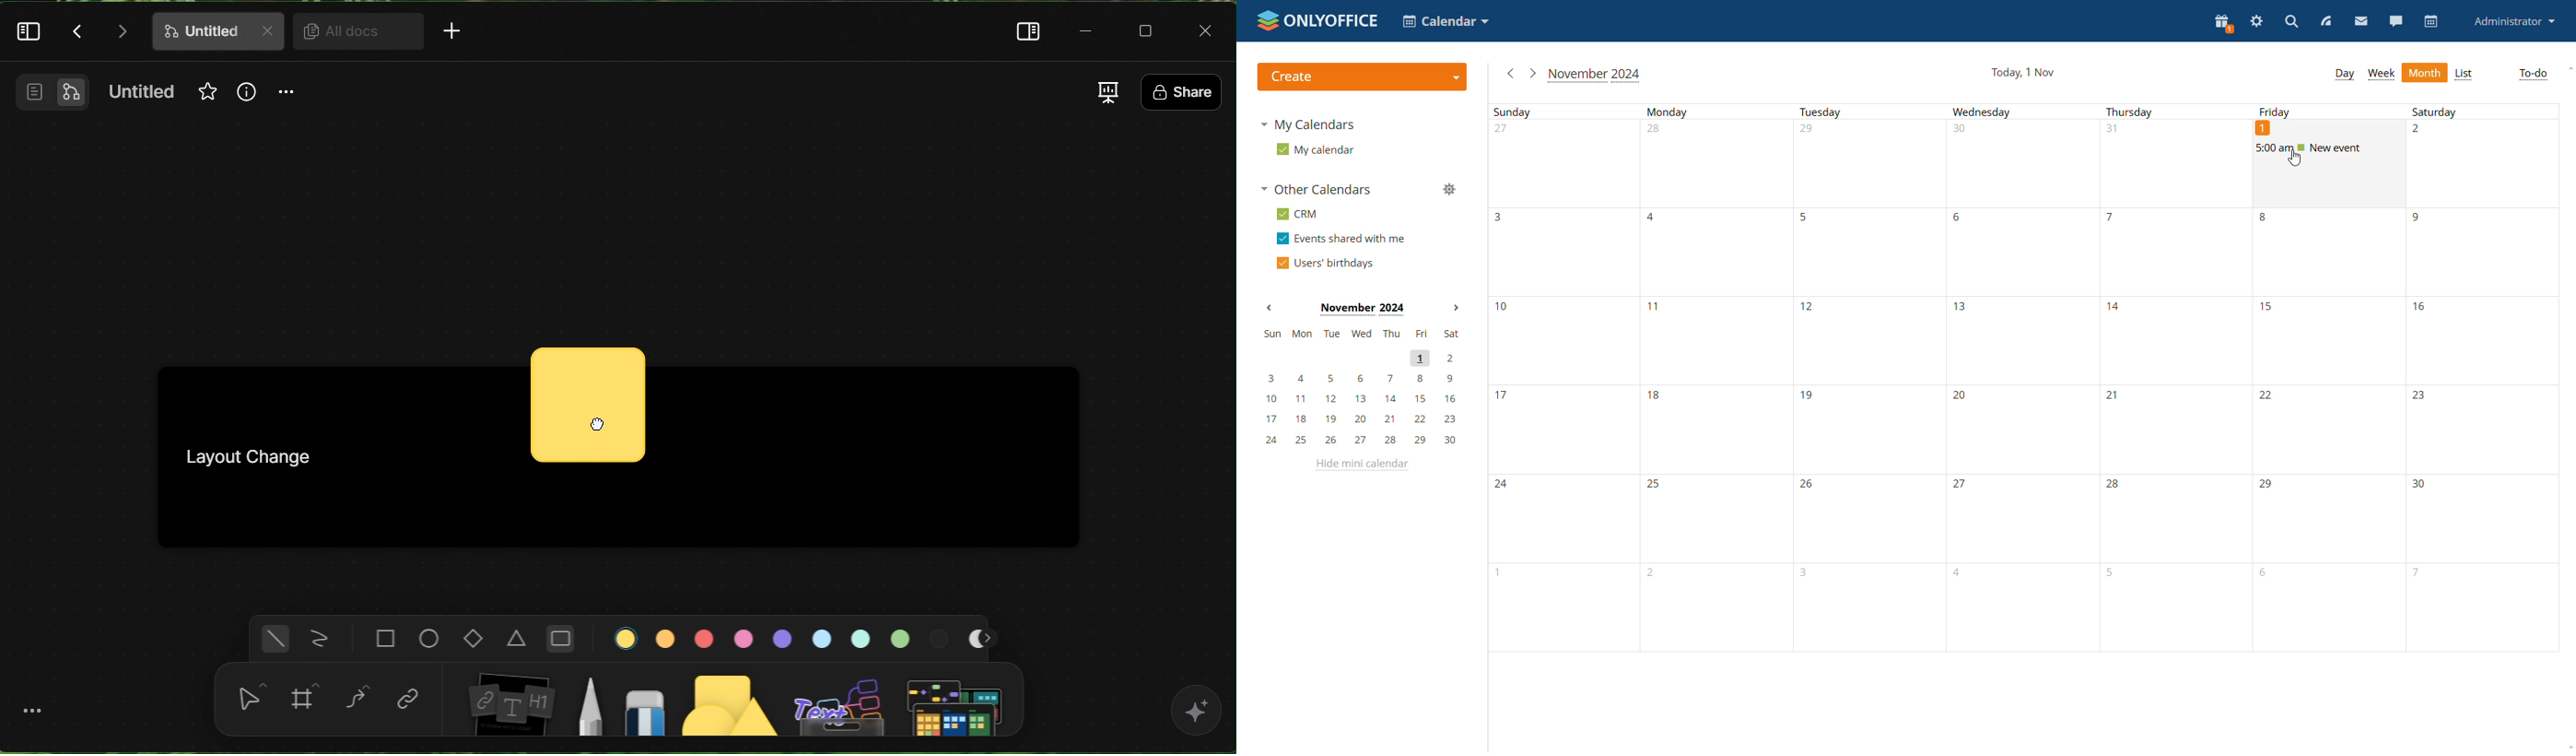  What do you see at coordinates (1208, 29) in the screenshot?
I see `Close` at bounding box center [1208, 29].